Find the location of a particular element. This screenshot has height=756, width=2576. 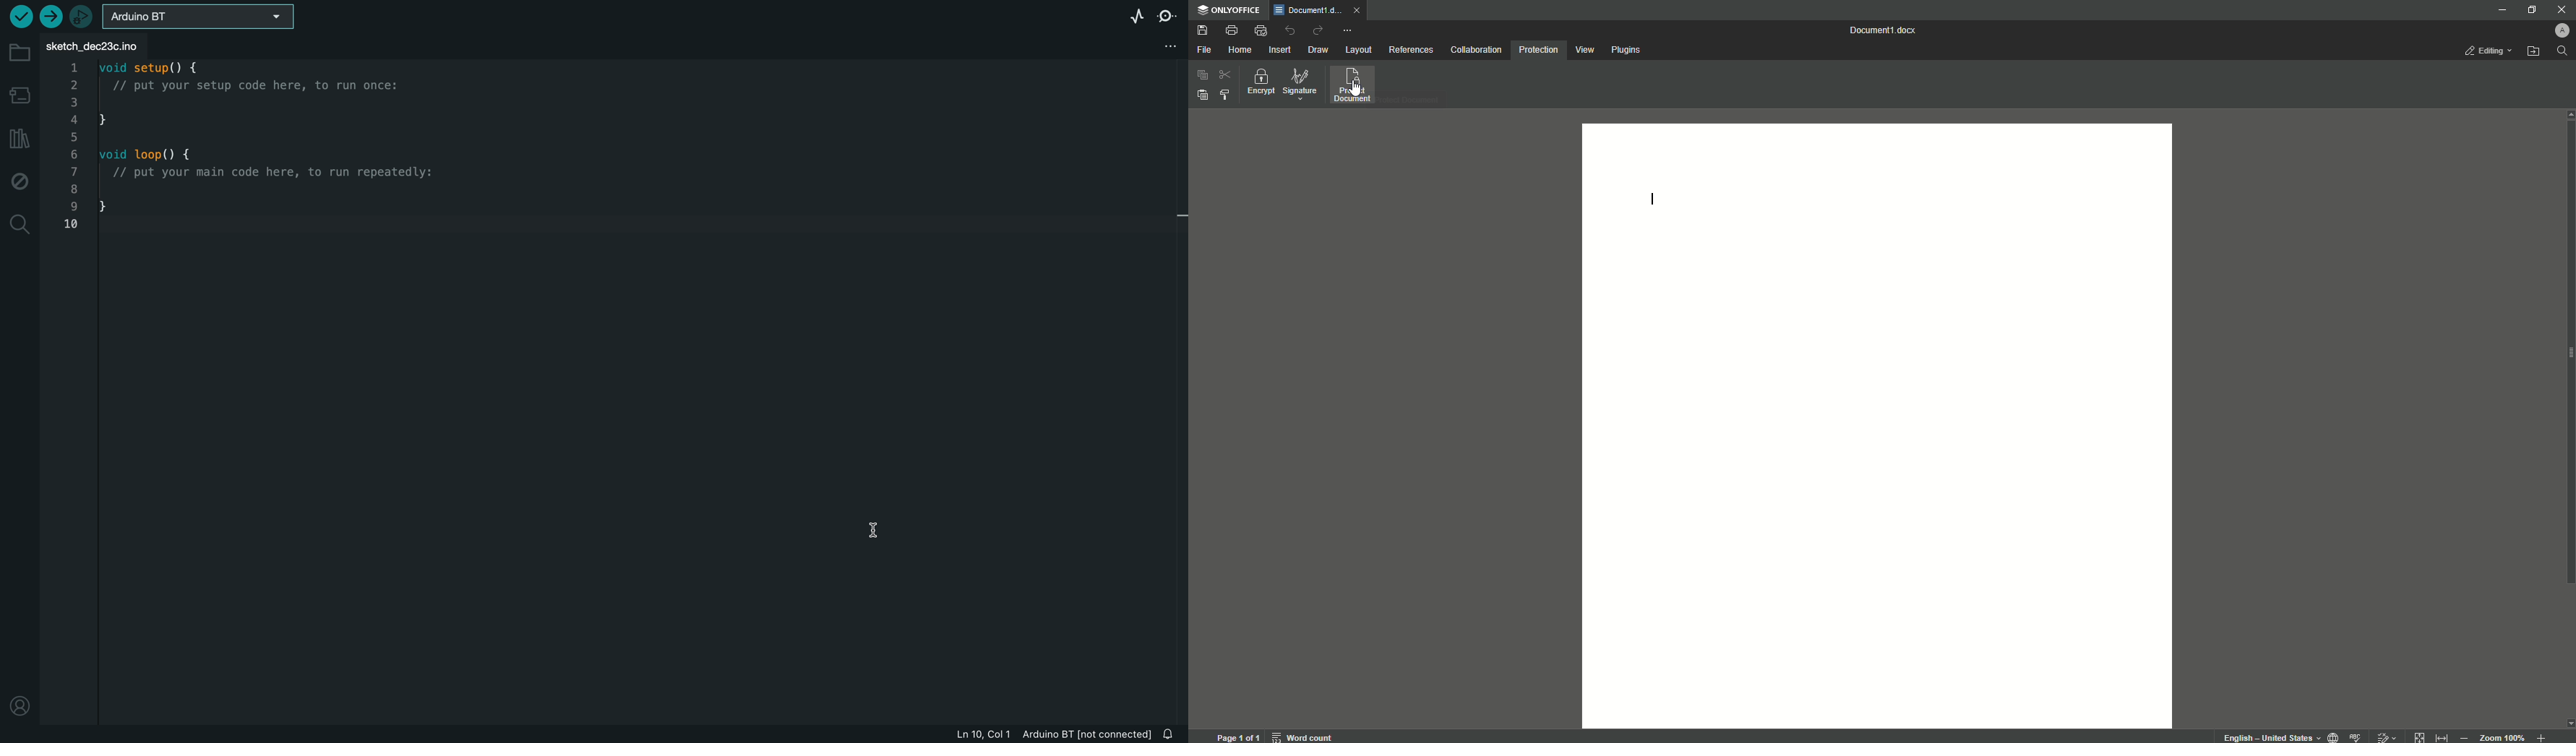

Protection is located at coordinates (1538, 51).